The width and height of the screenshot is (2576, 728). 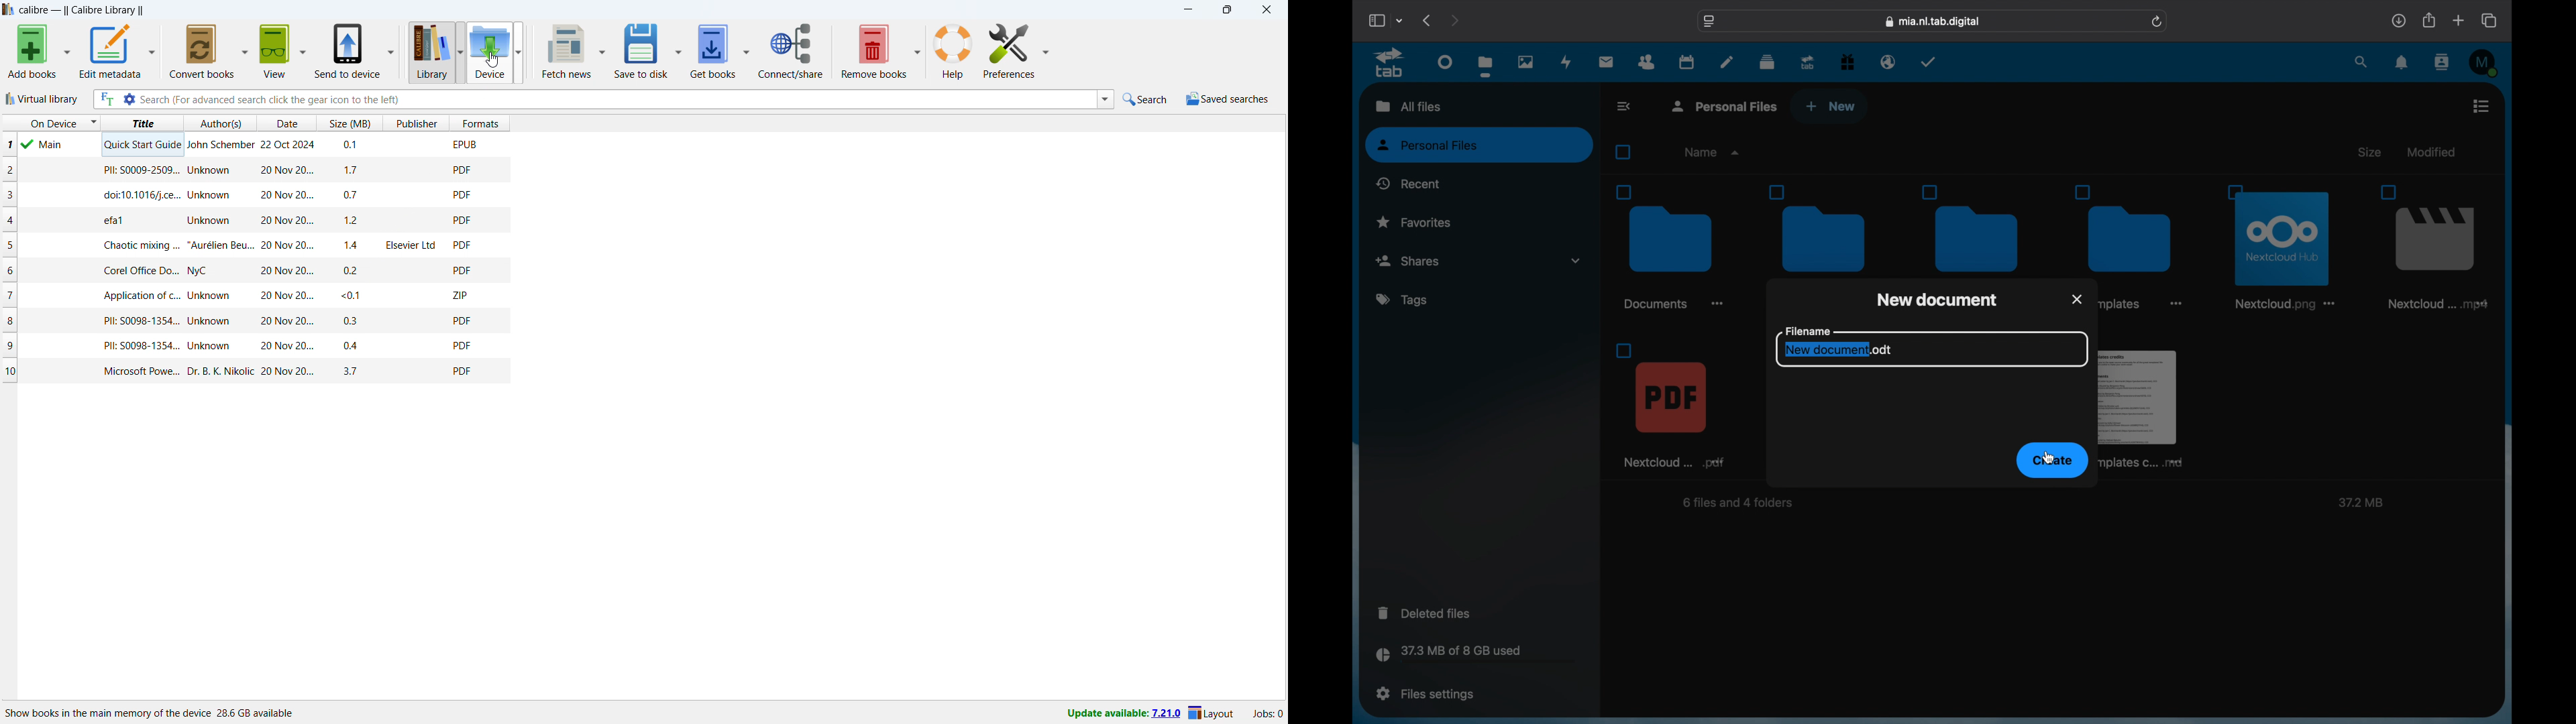 What do you see at coordinates (2398, 20) in the screenshot?
I see `downloads` at bounding box center [2398, 20].